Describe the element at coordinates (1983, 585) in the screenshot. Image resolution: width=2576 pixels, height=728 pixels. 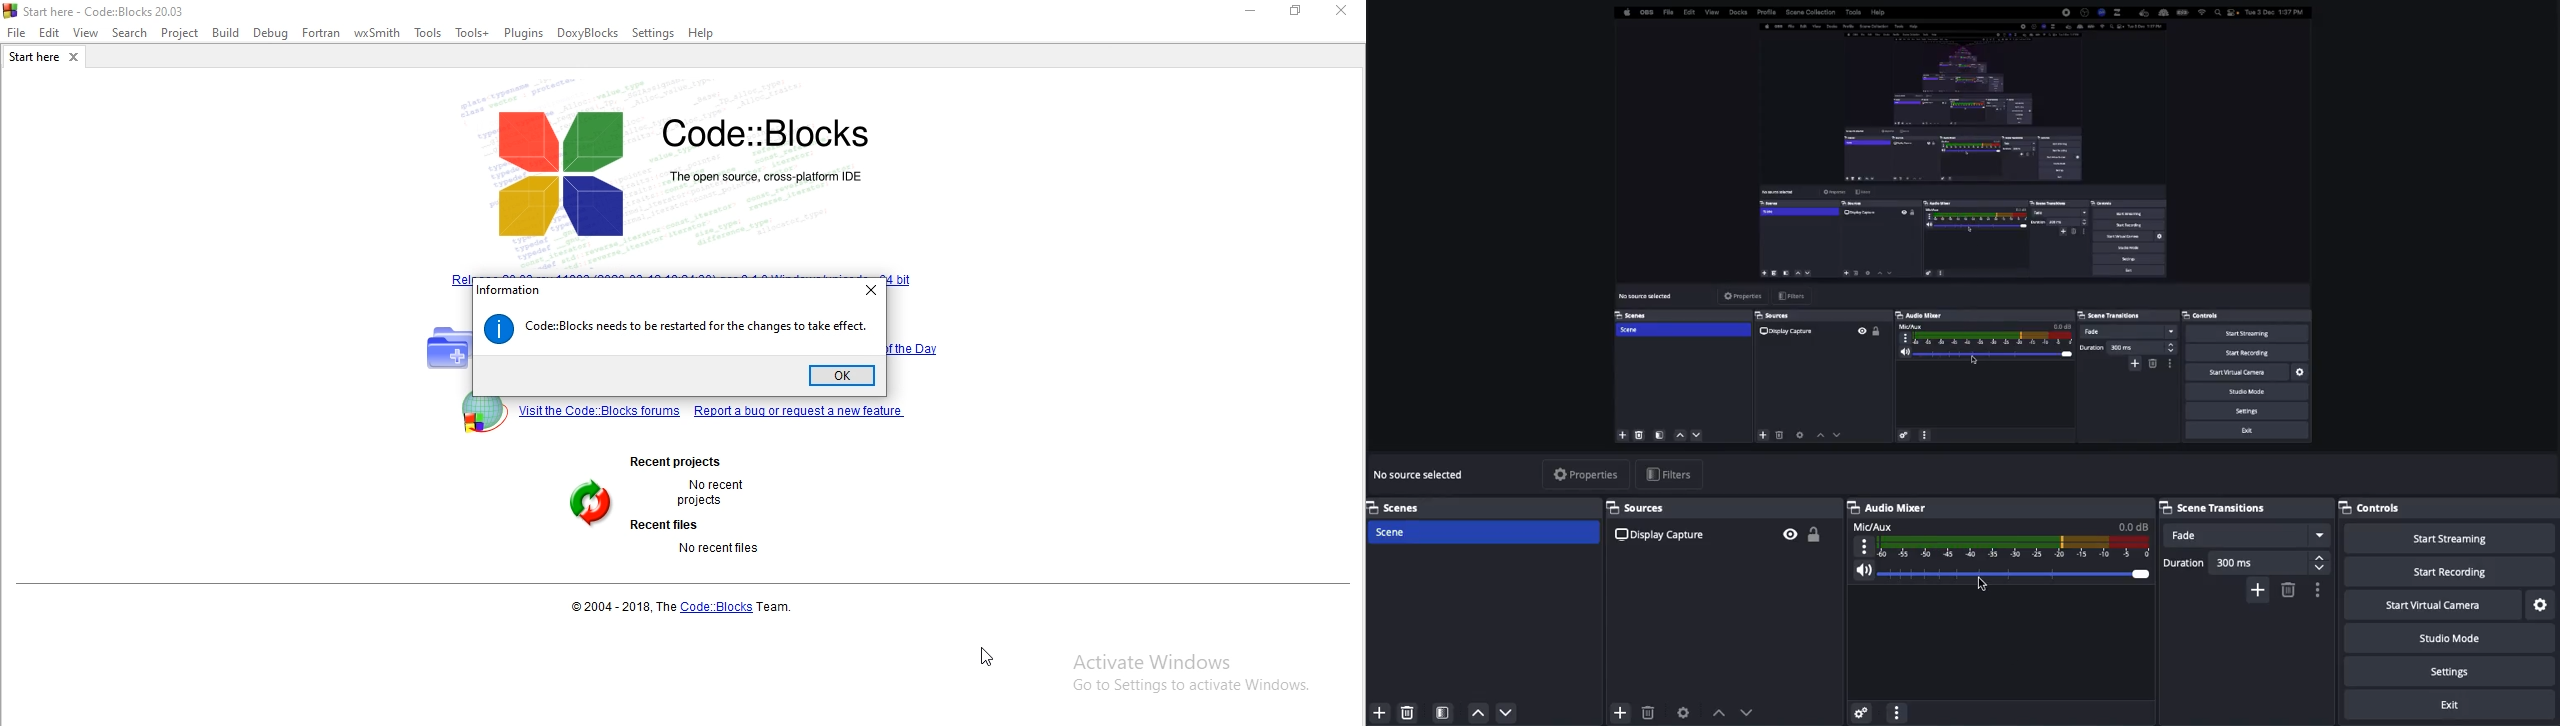
I see `Cursor` at that location.